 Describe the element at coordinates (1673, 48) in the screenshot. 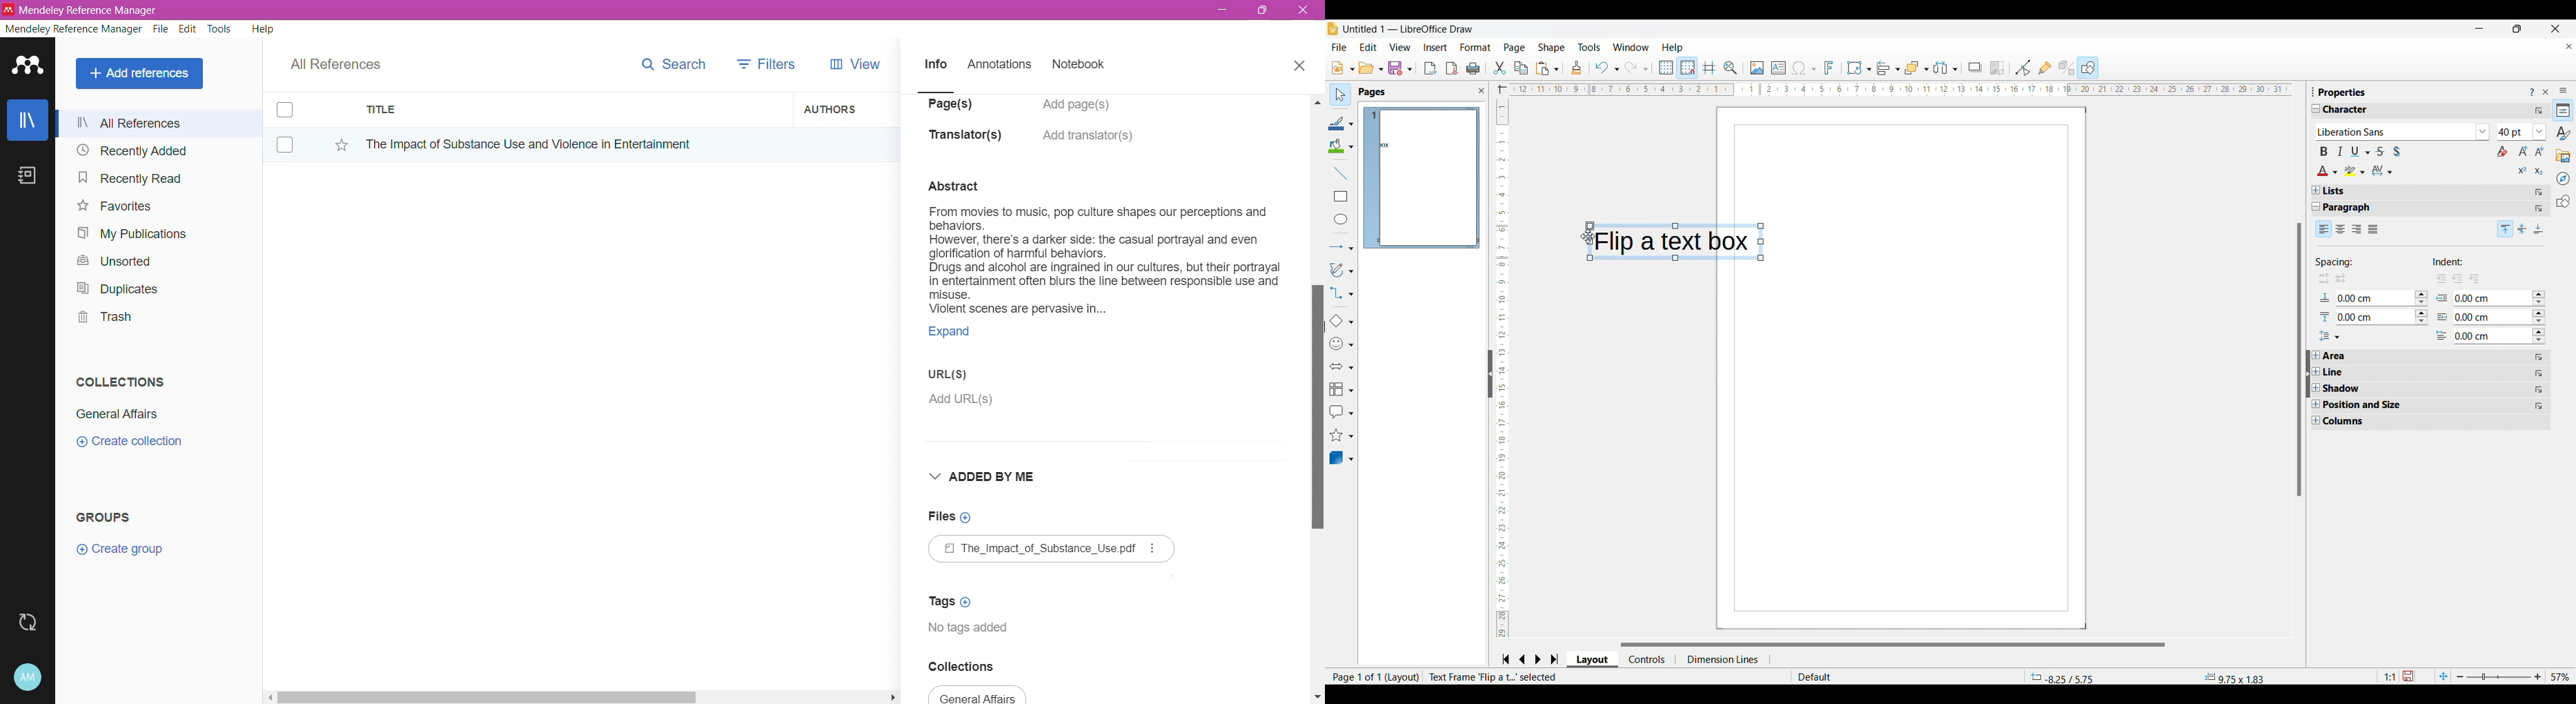

I see `Help menu` at that location.